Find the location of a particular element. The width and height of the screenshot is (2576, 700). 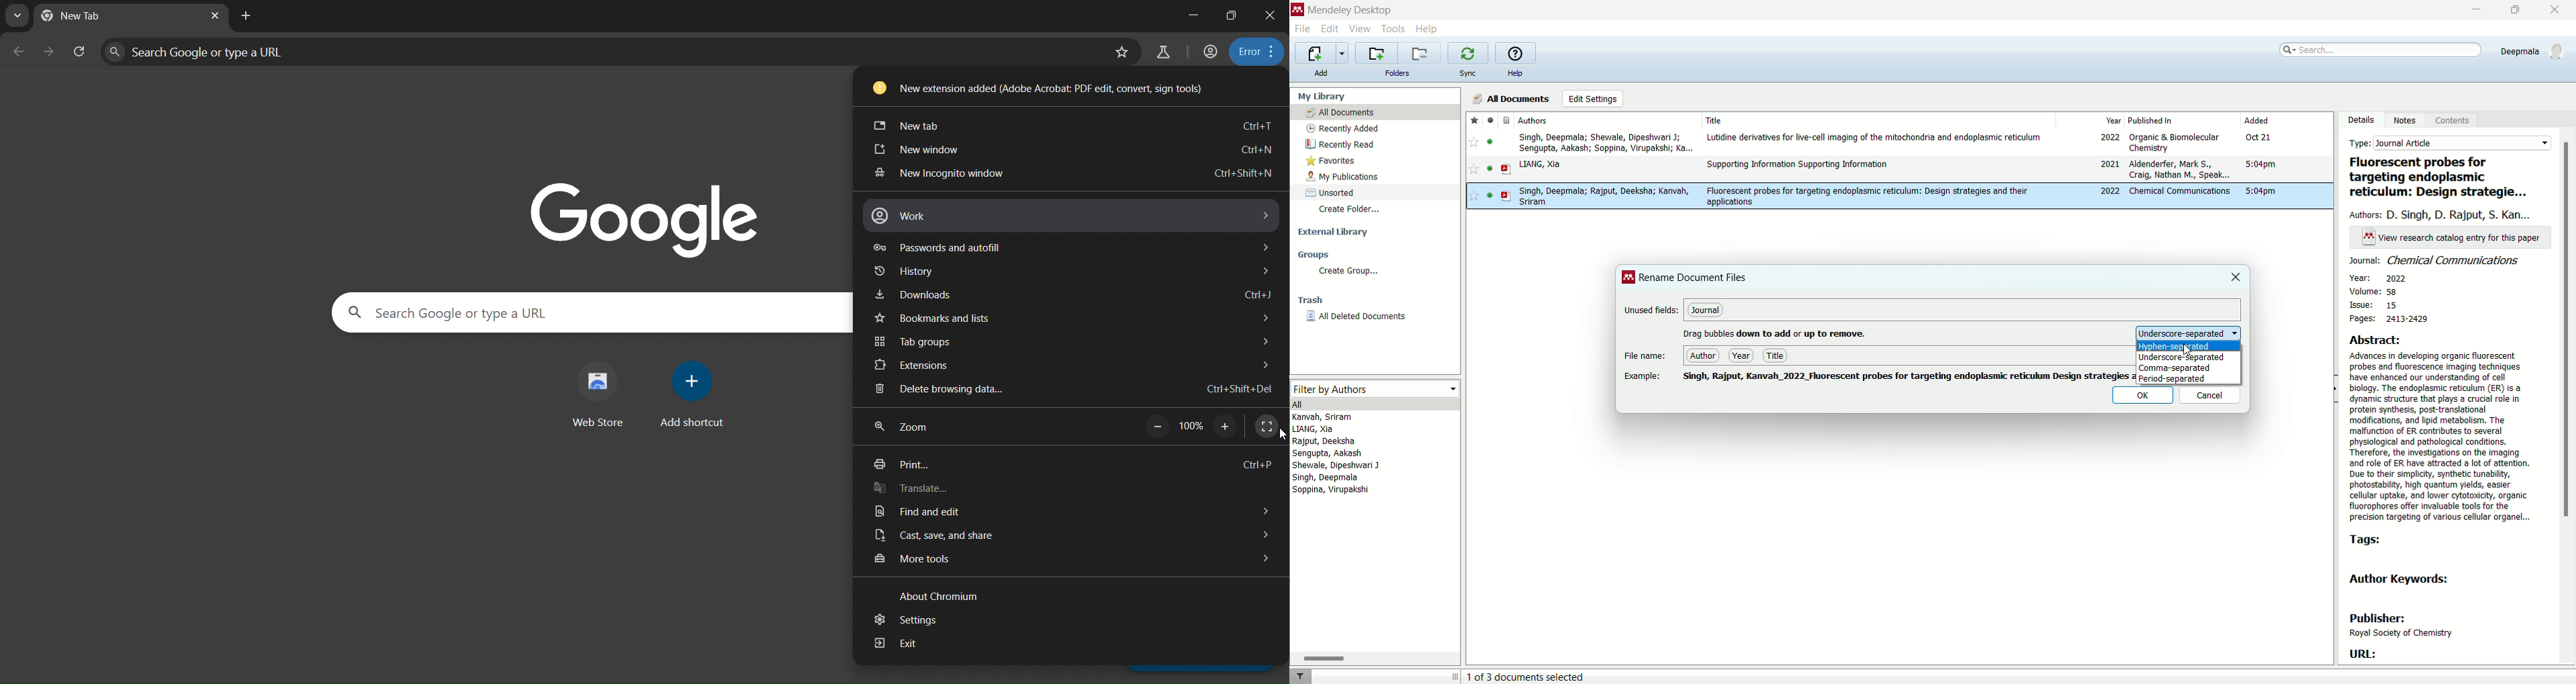

Fluorescent probes for targeting endoplasmic reticulum: Design strategies and their applications is located at coordinates (1868, 196).